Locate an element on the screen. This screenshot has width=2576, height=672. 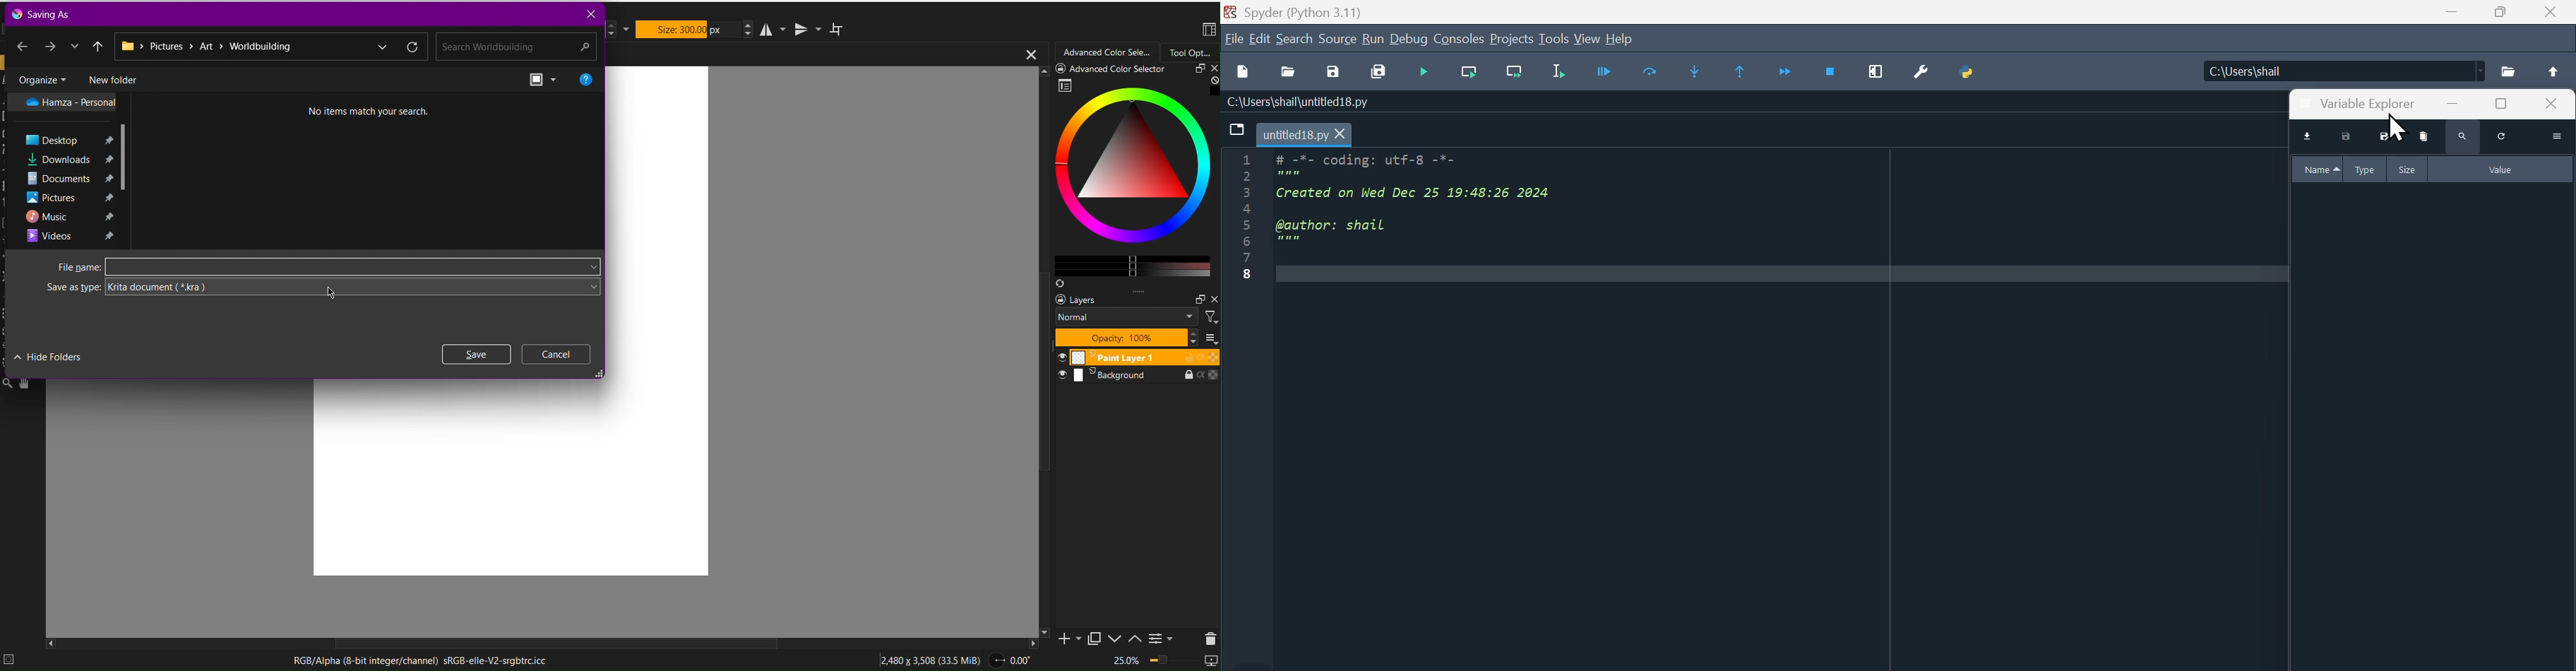
Pictures is located at coordinates (51, 197).